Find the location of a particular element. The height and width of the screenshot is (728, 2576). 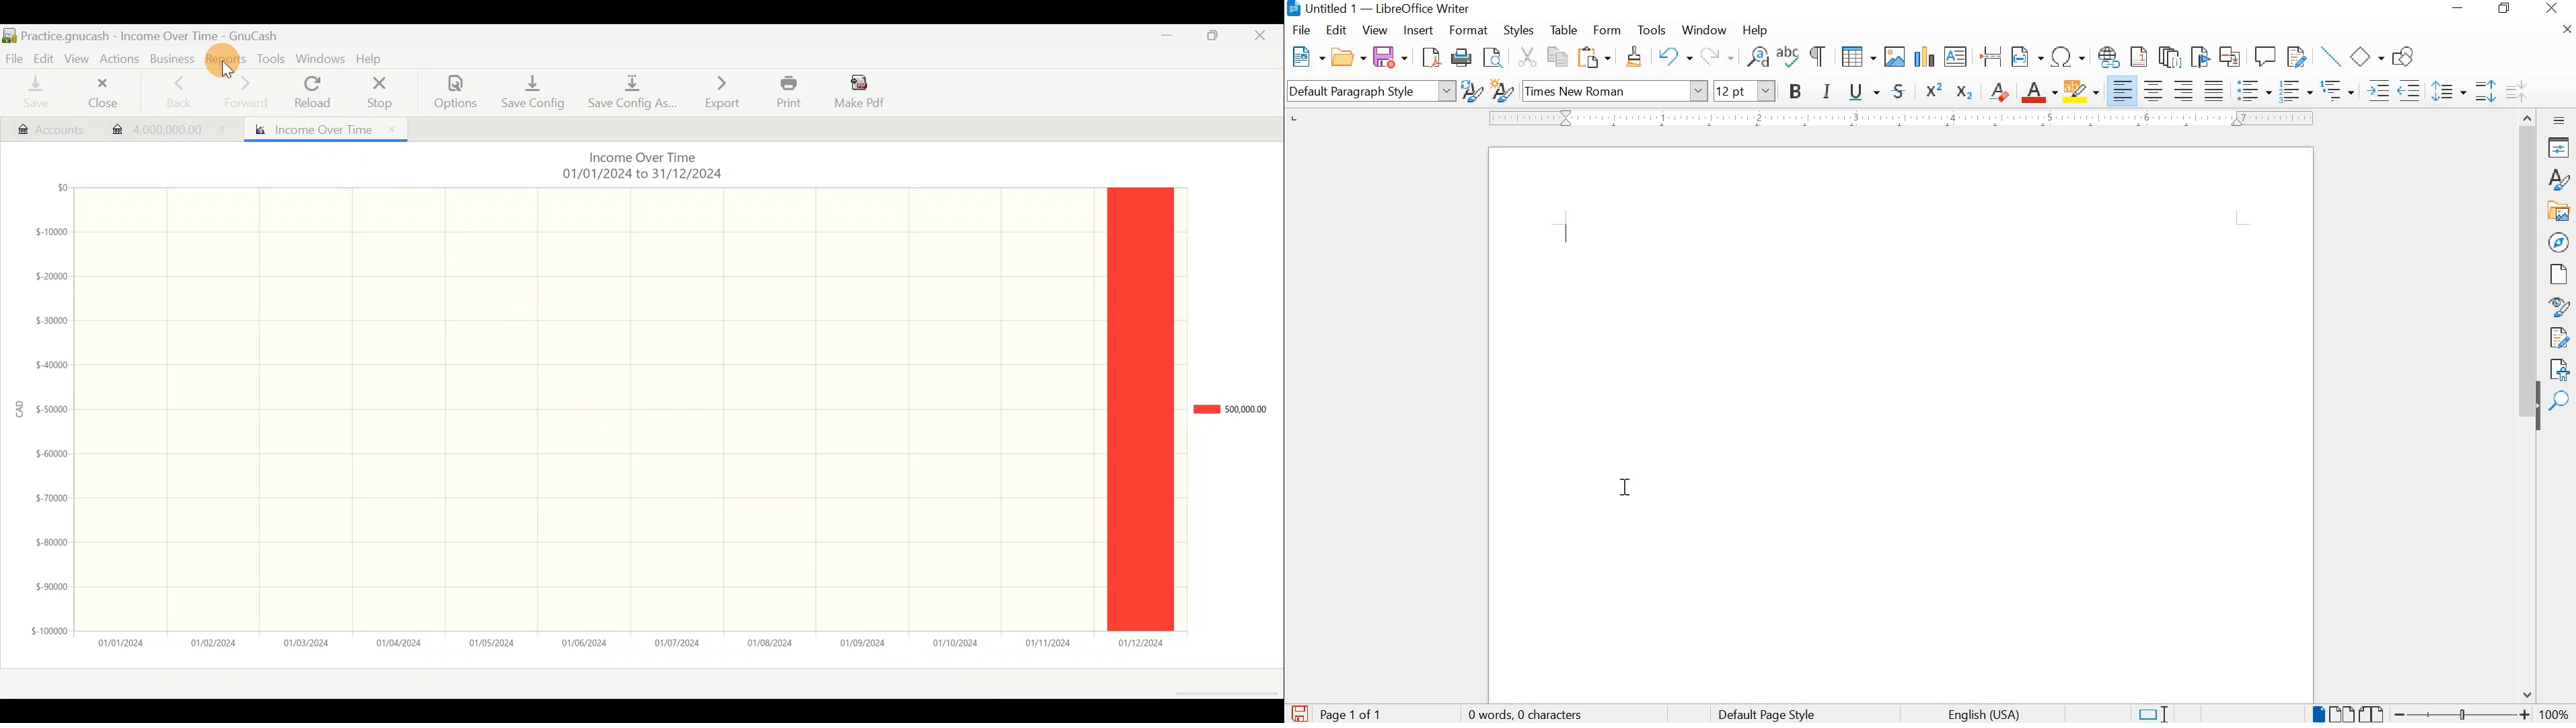

EDIT is located at coordinates (1336, 32).